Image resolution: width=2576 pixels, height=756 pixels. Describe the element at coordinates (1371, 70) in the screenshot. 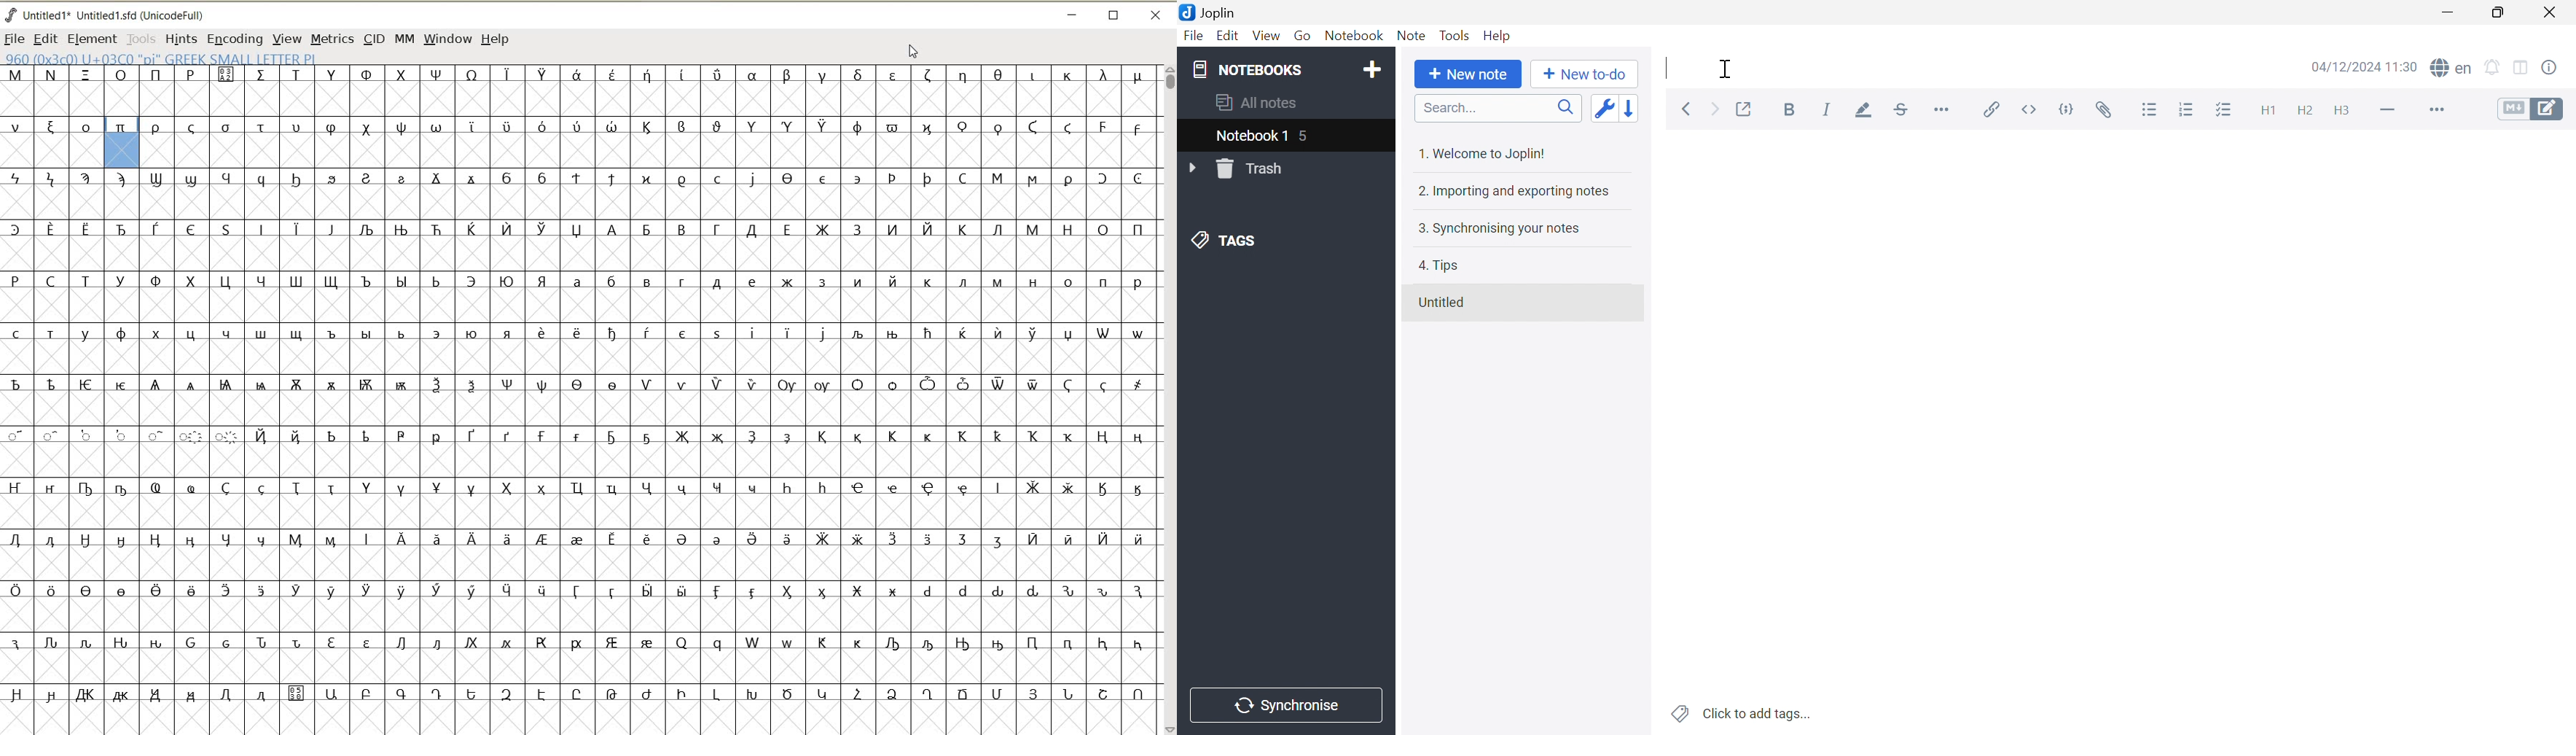

I see `Add notebook` at that location.